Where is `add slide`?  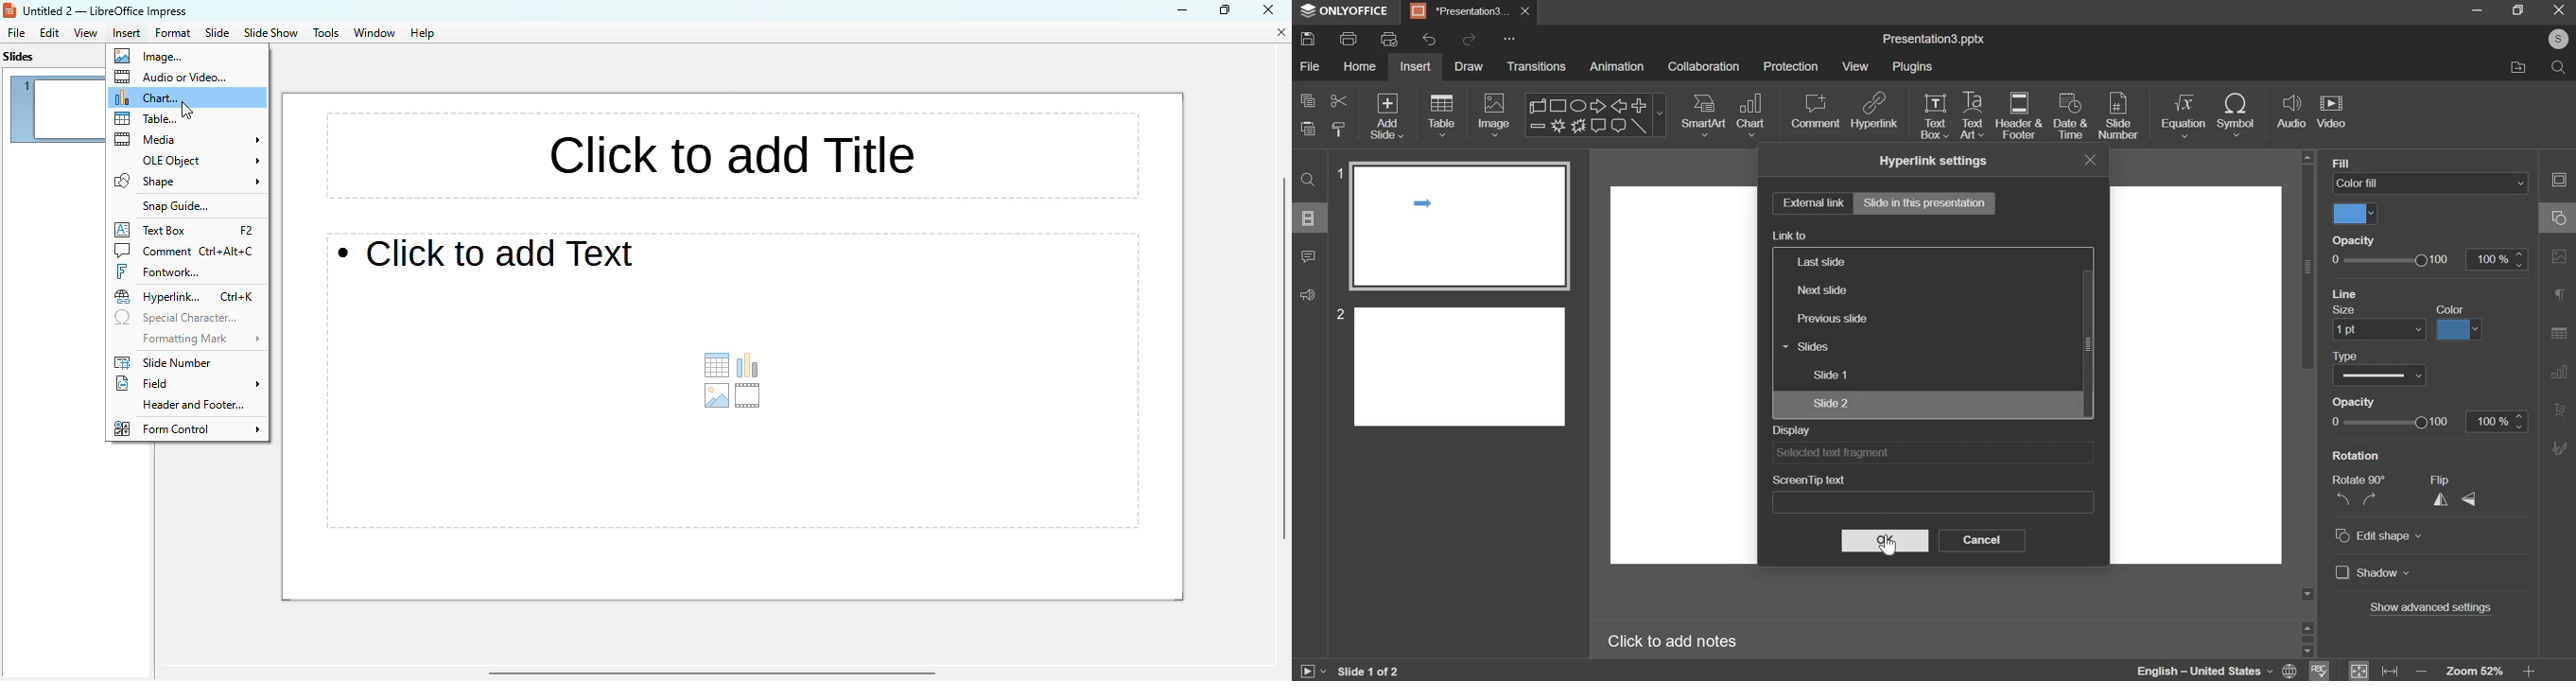 add slide is located at coordinates (1387, 116).